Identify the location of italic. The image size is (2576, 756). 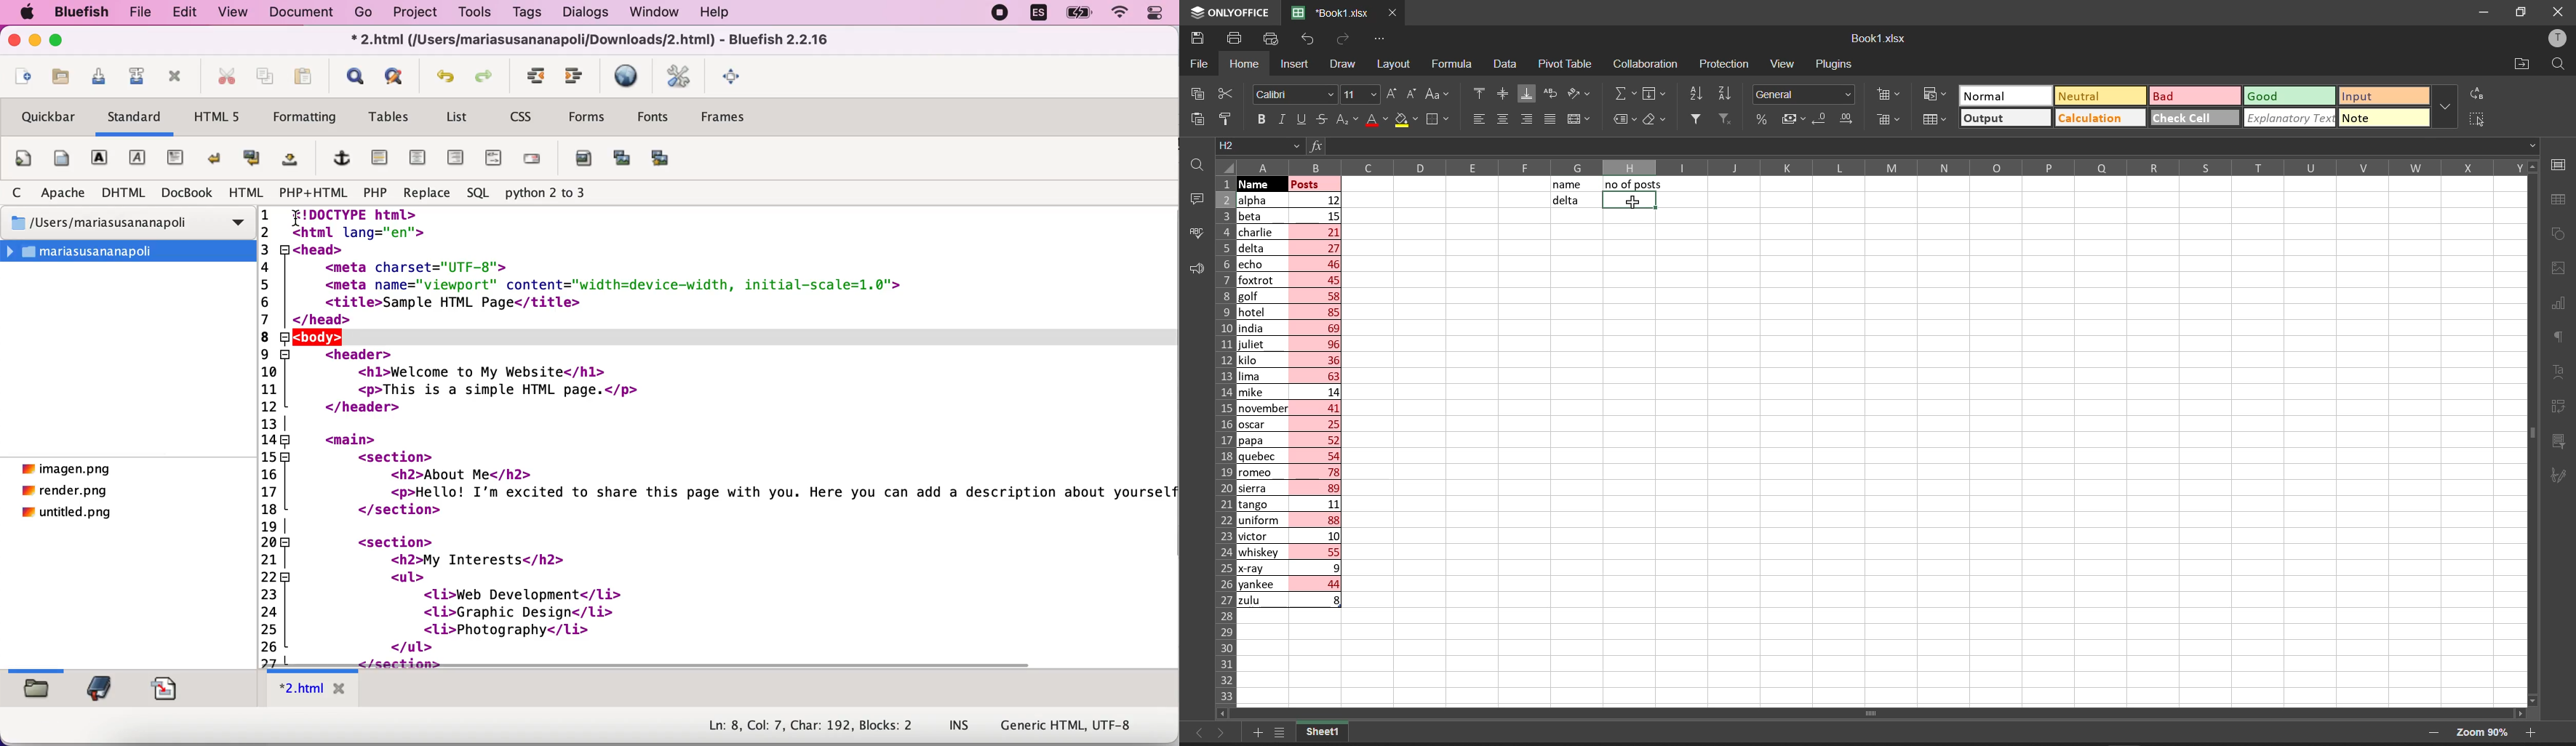
(1280, 119).